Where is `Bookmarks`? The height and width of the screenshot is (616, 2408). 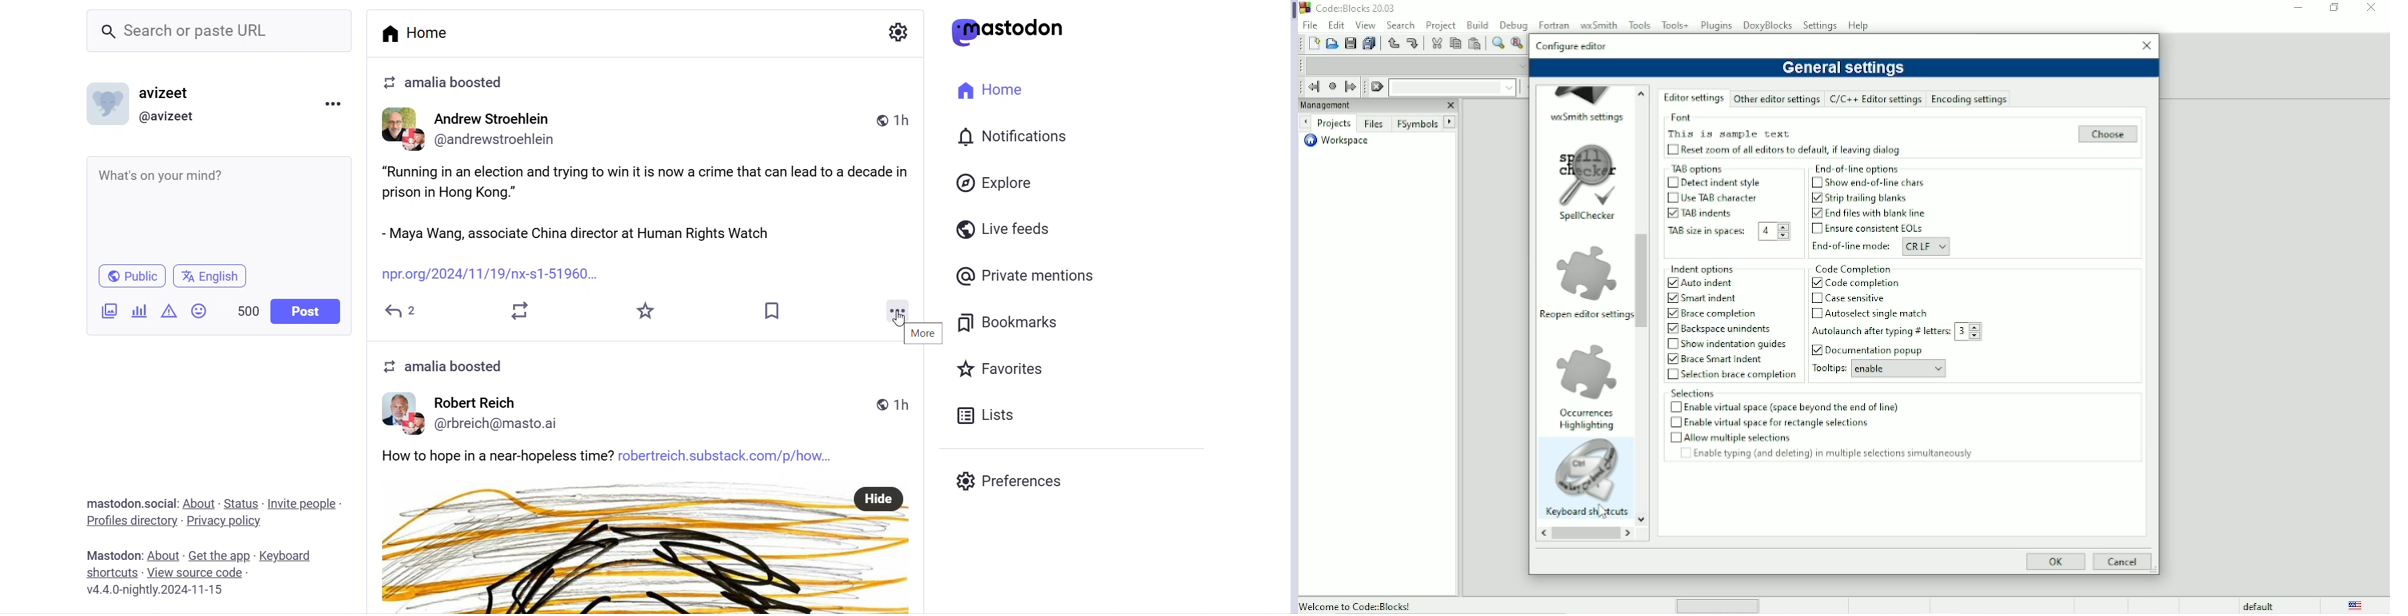 Bookmarks is located at coordinates (1013, 323).